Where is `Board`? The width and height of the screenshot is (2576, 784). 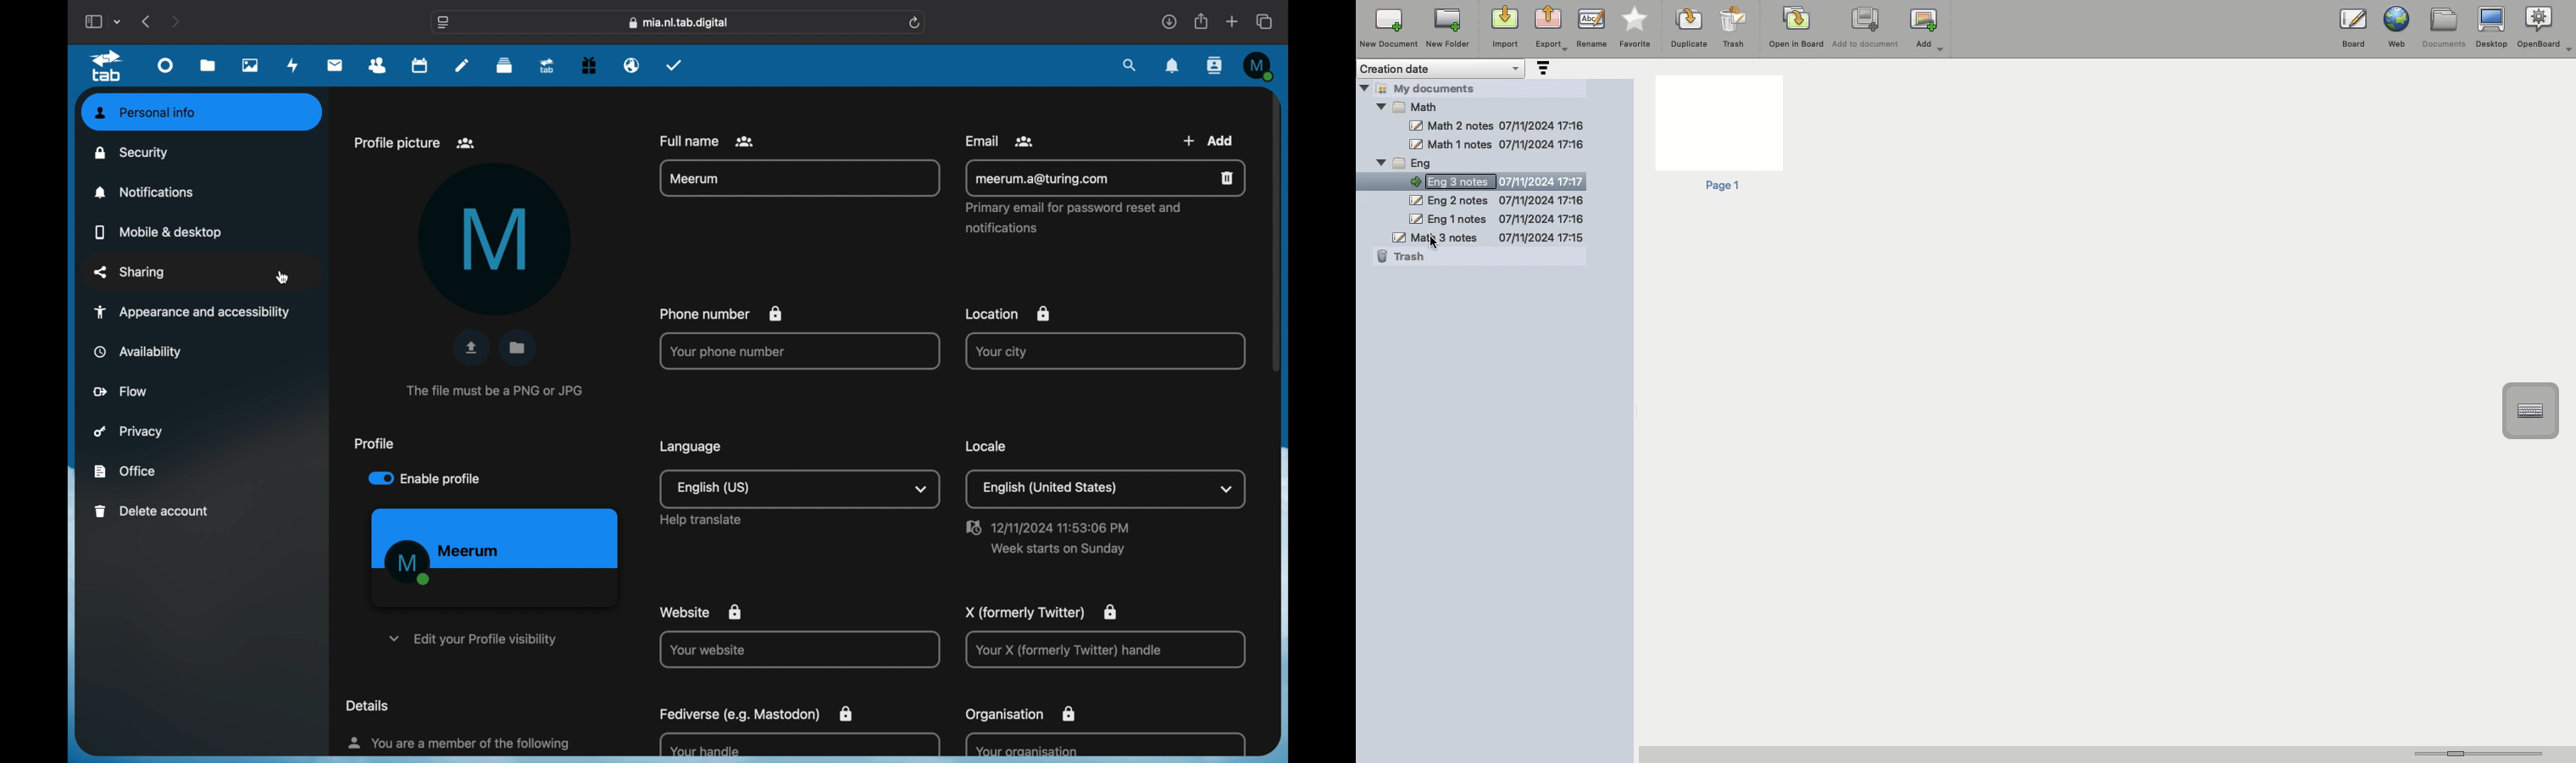
Board is located at coordinates (2353, 31).